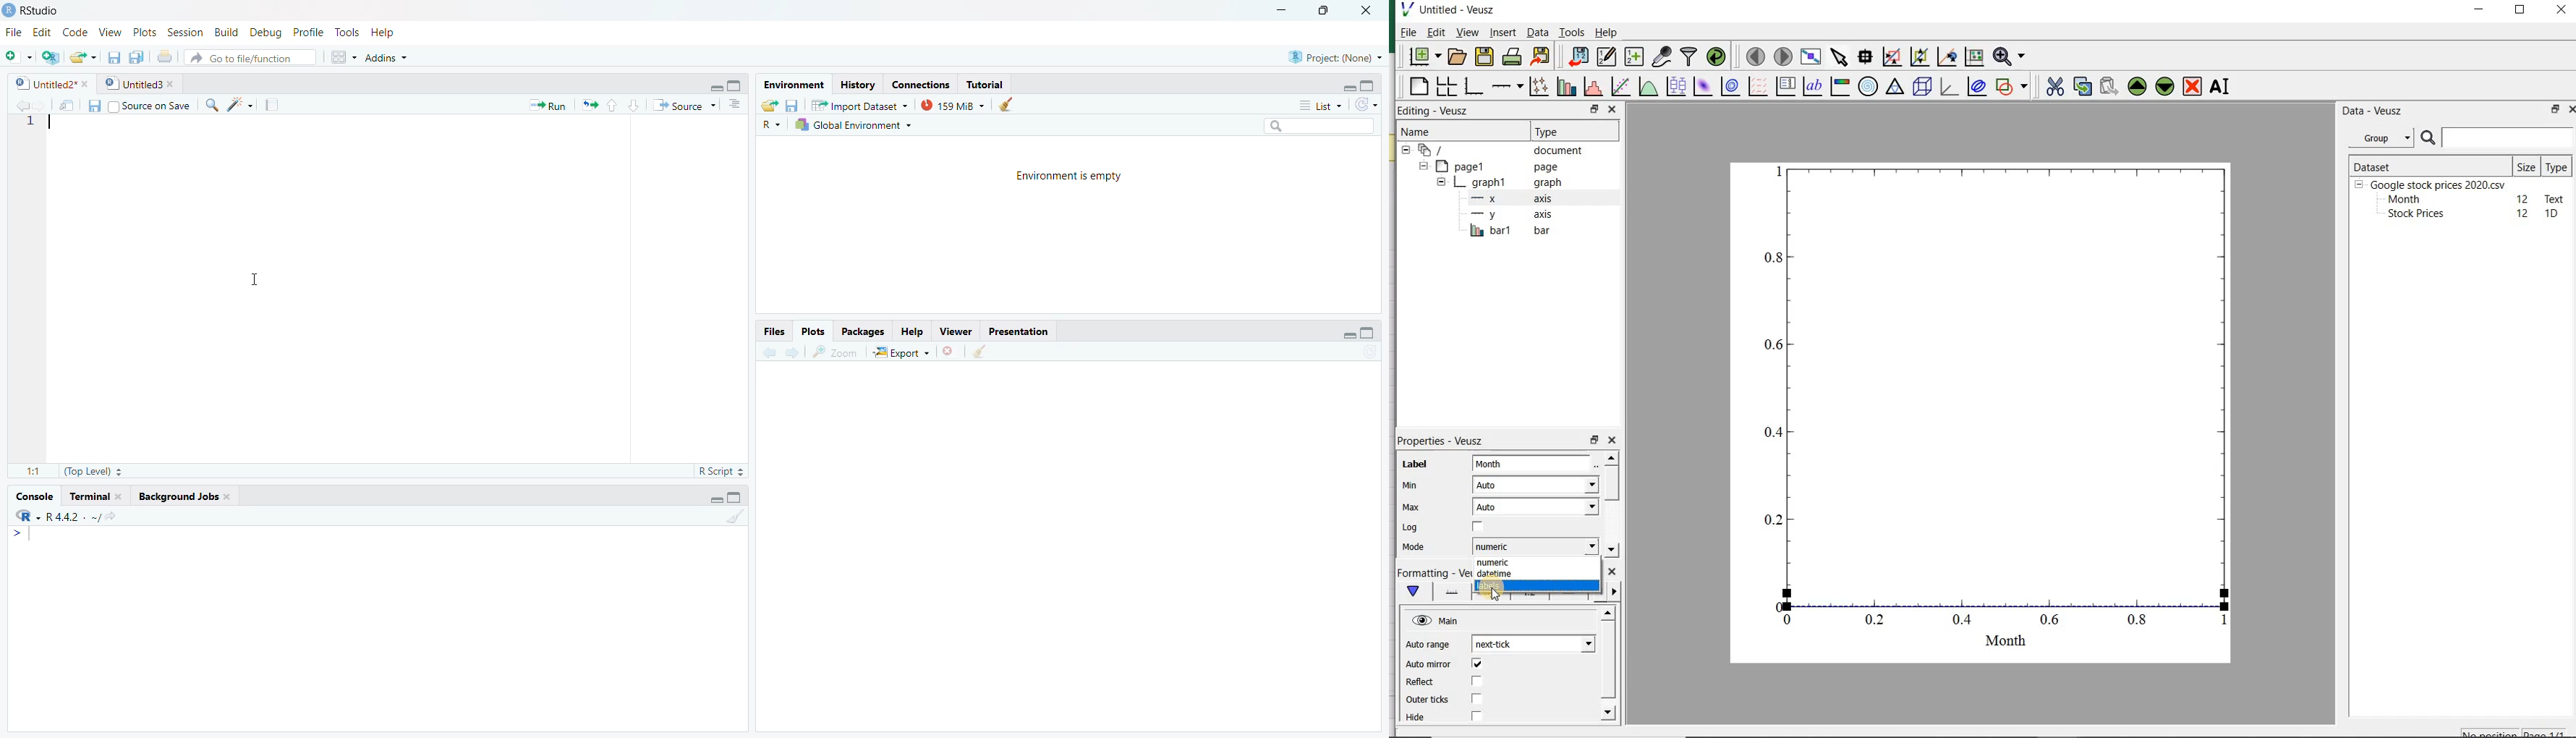 The width and height of the screenshot is (2576, 756). Describe the element at coordinates (1004, 104) in the screenshot. I see `clean` at that location.